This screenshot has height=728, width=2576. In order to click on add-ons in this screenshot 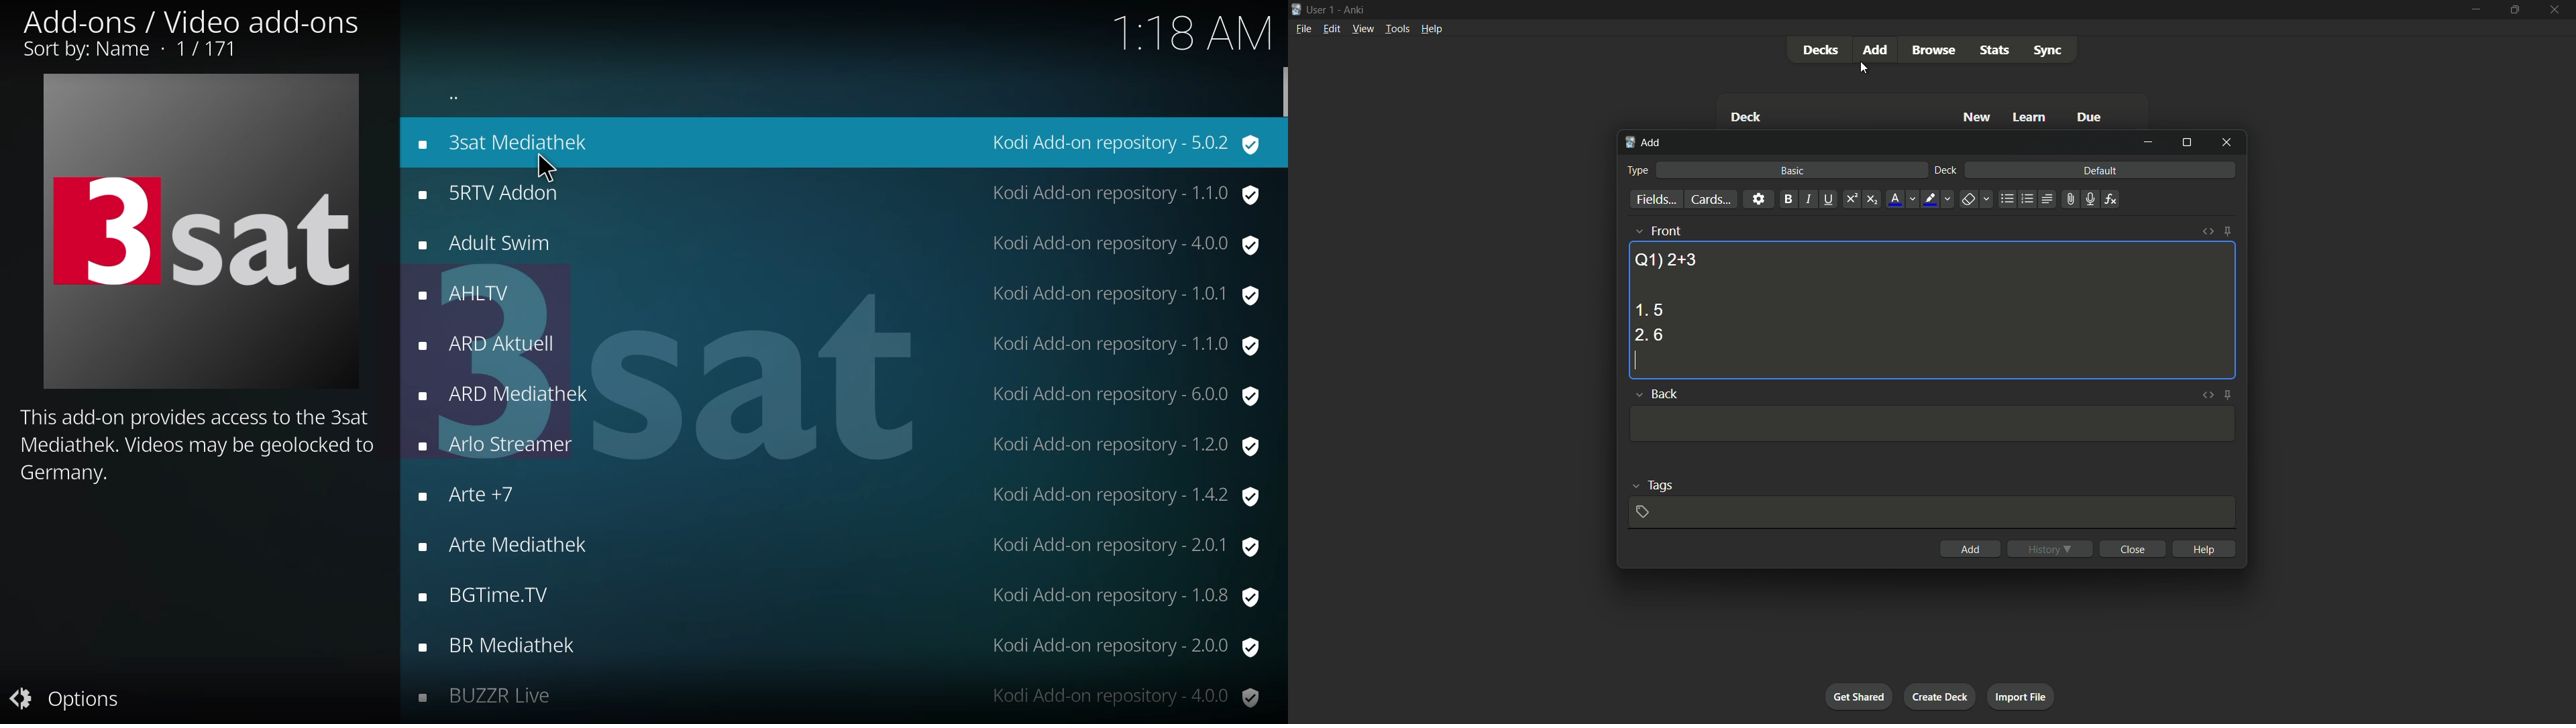, I will do `click(503, 644)`.